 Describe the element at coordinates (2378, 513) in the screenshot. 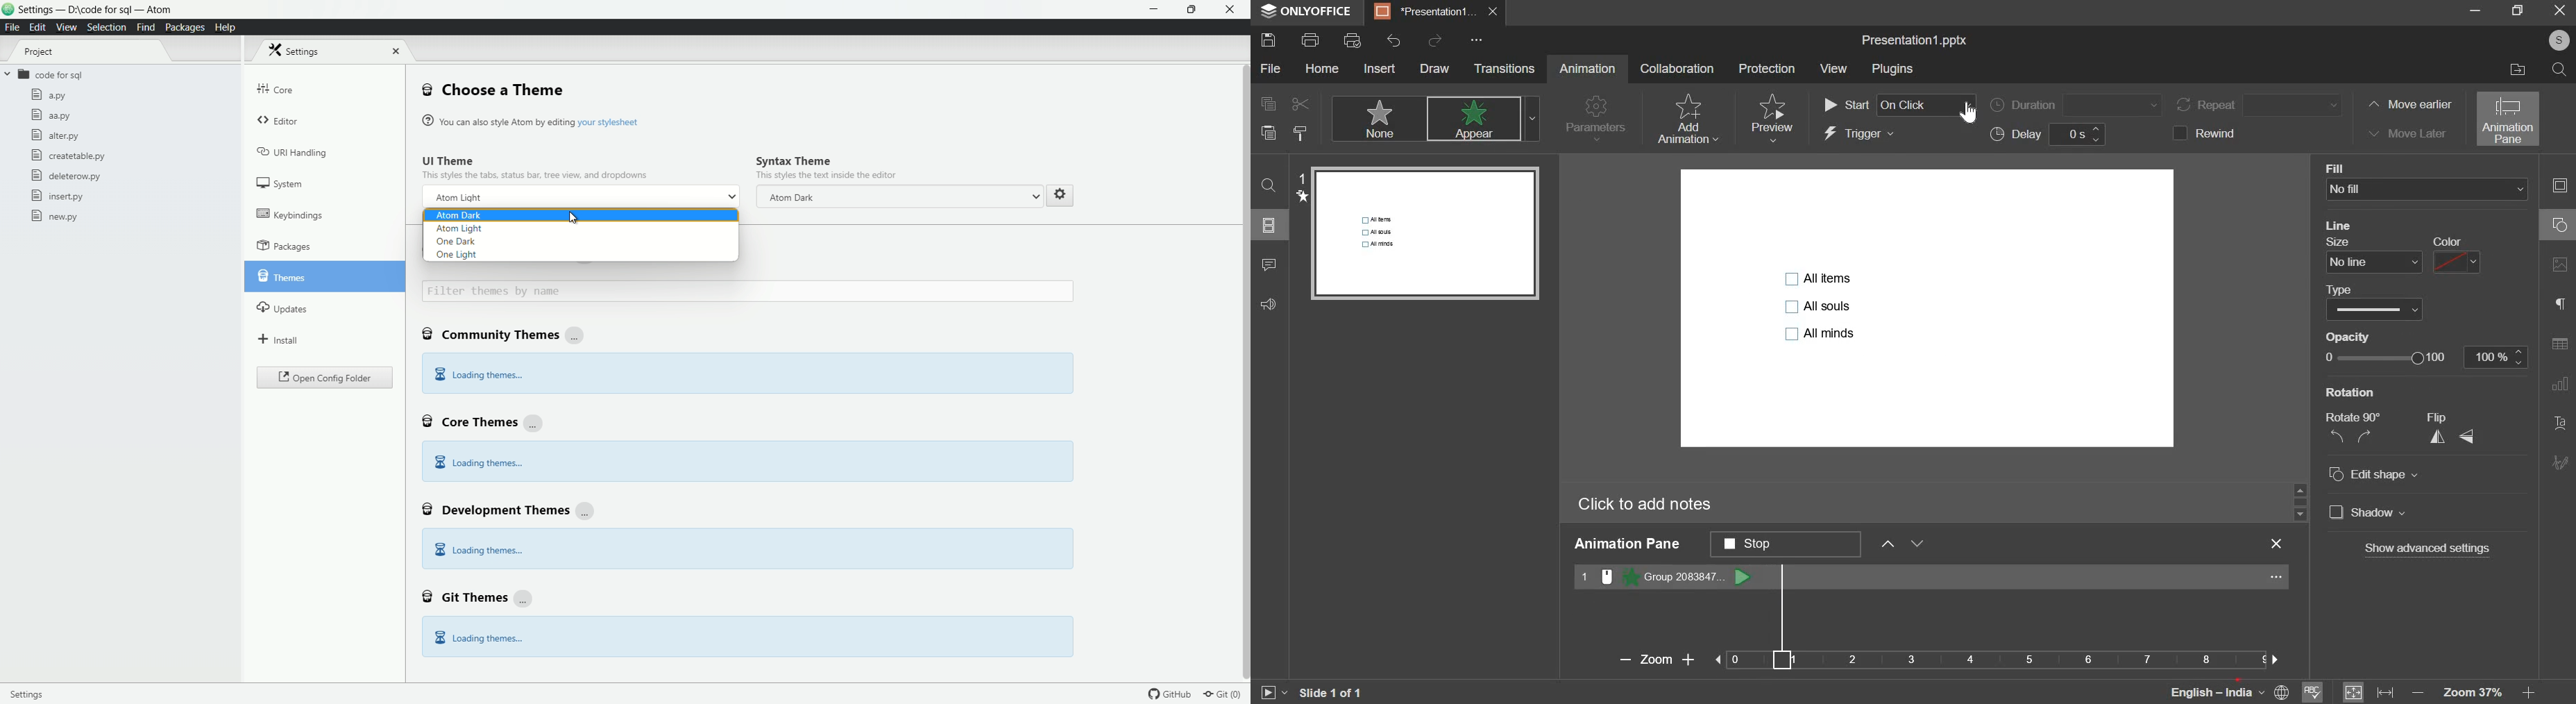

I see `Shadow ` at that location.